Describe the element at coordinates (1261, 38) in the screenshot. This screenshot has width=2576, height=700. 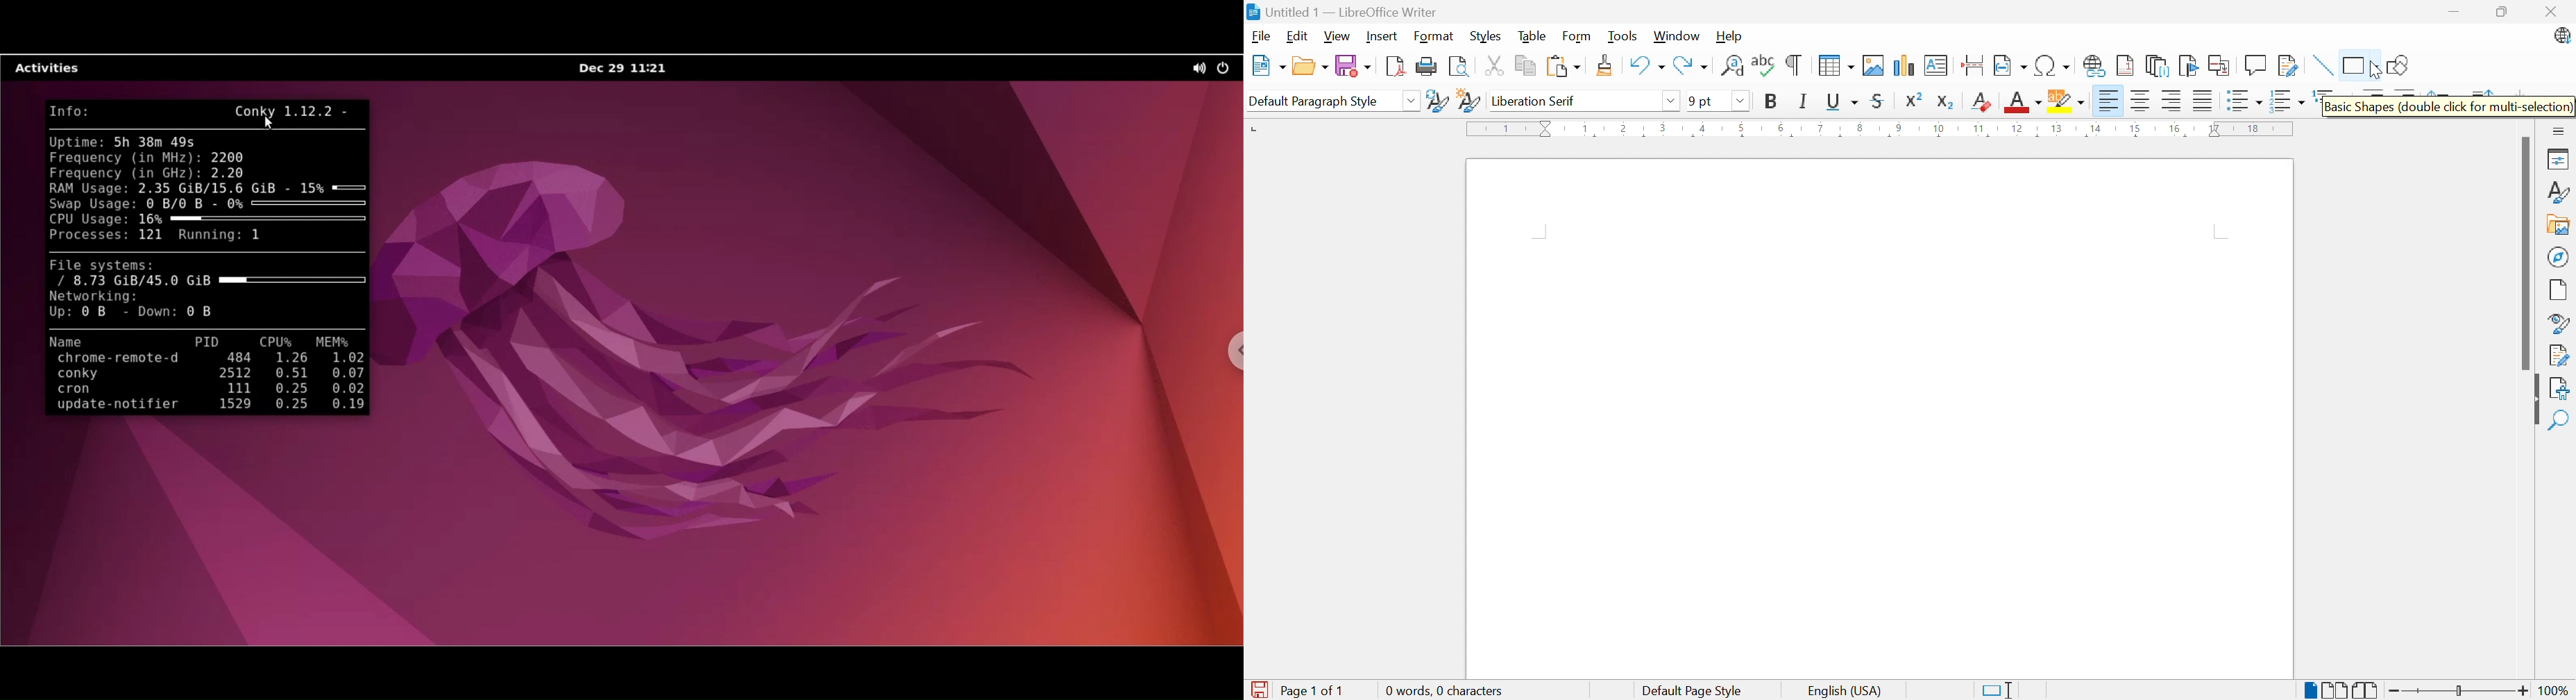
I see `File` at that location.